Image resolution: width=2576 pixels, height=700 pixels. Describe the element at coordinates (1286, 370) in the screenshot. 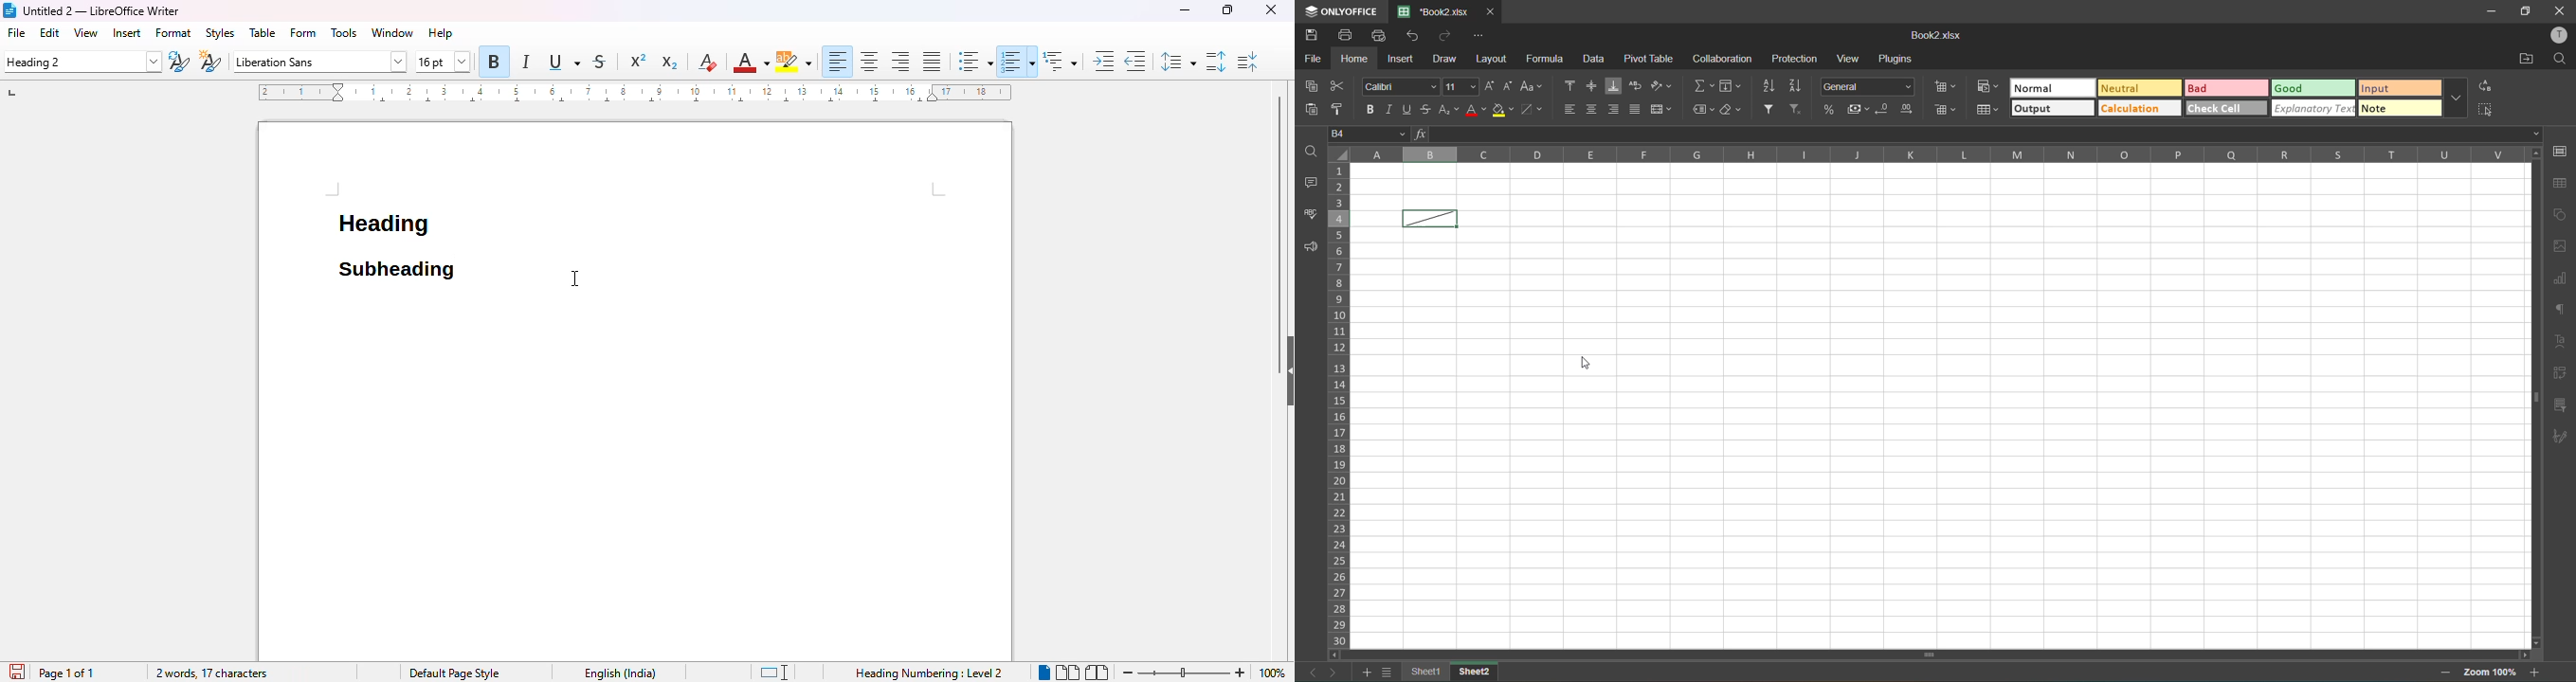

I see `show` at that location.